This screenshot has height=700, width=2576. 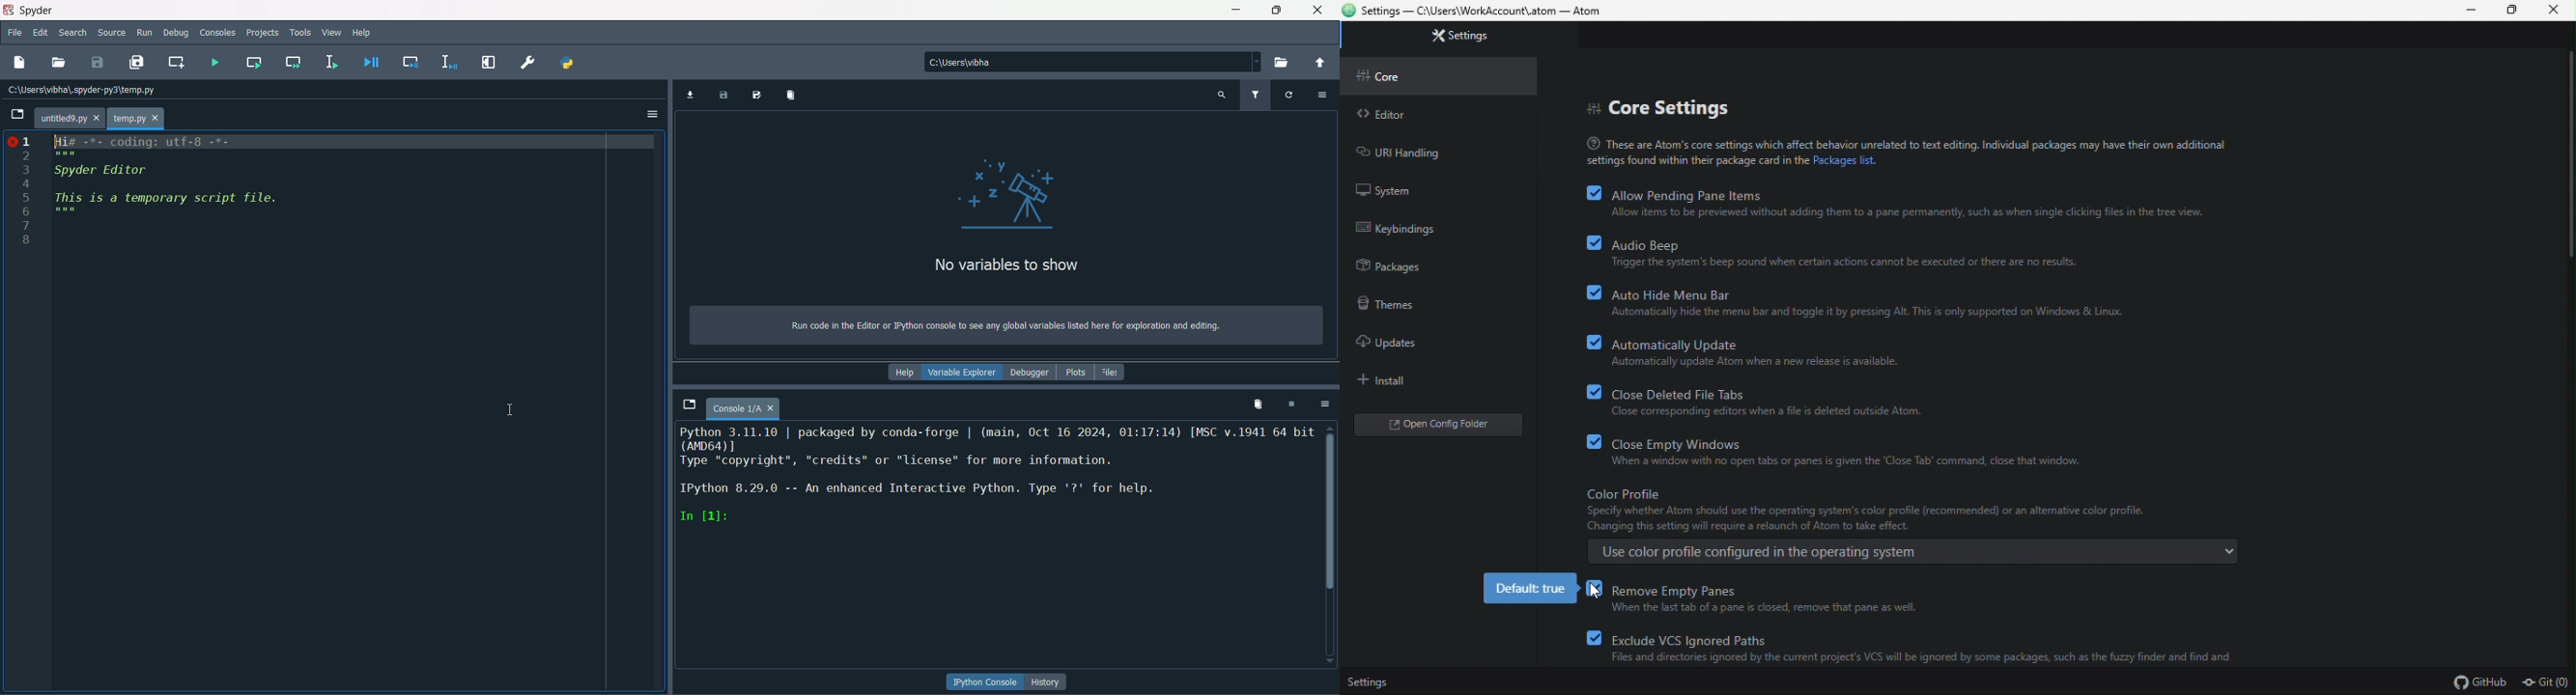 I want to click on change to parent directory, so click(x=1325, y=63).